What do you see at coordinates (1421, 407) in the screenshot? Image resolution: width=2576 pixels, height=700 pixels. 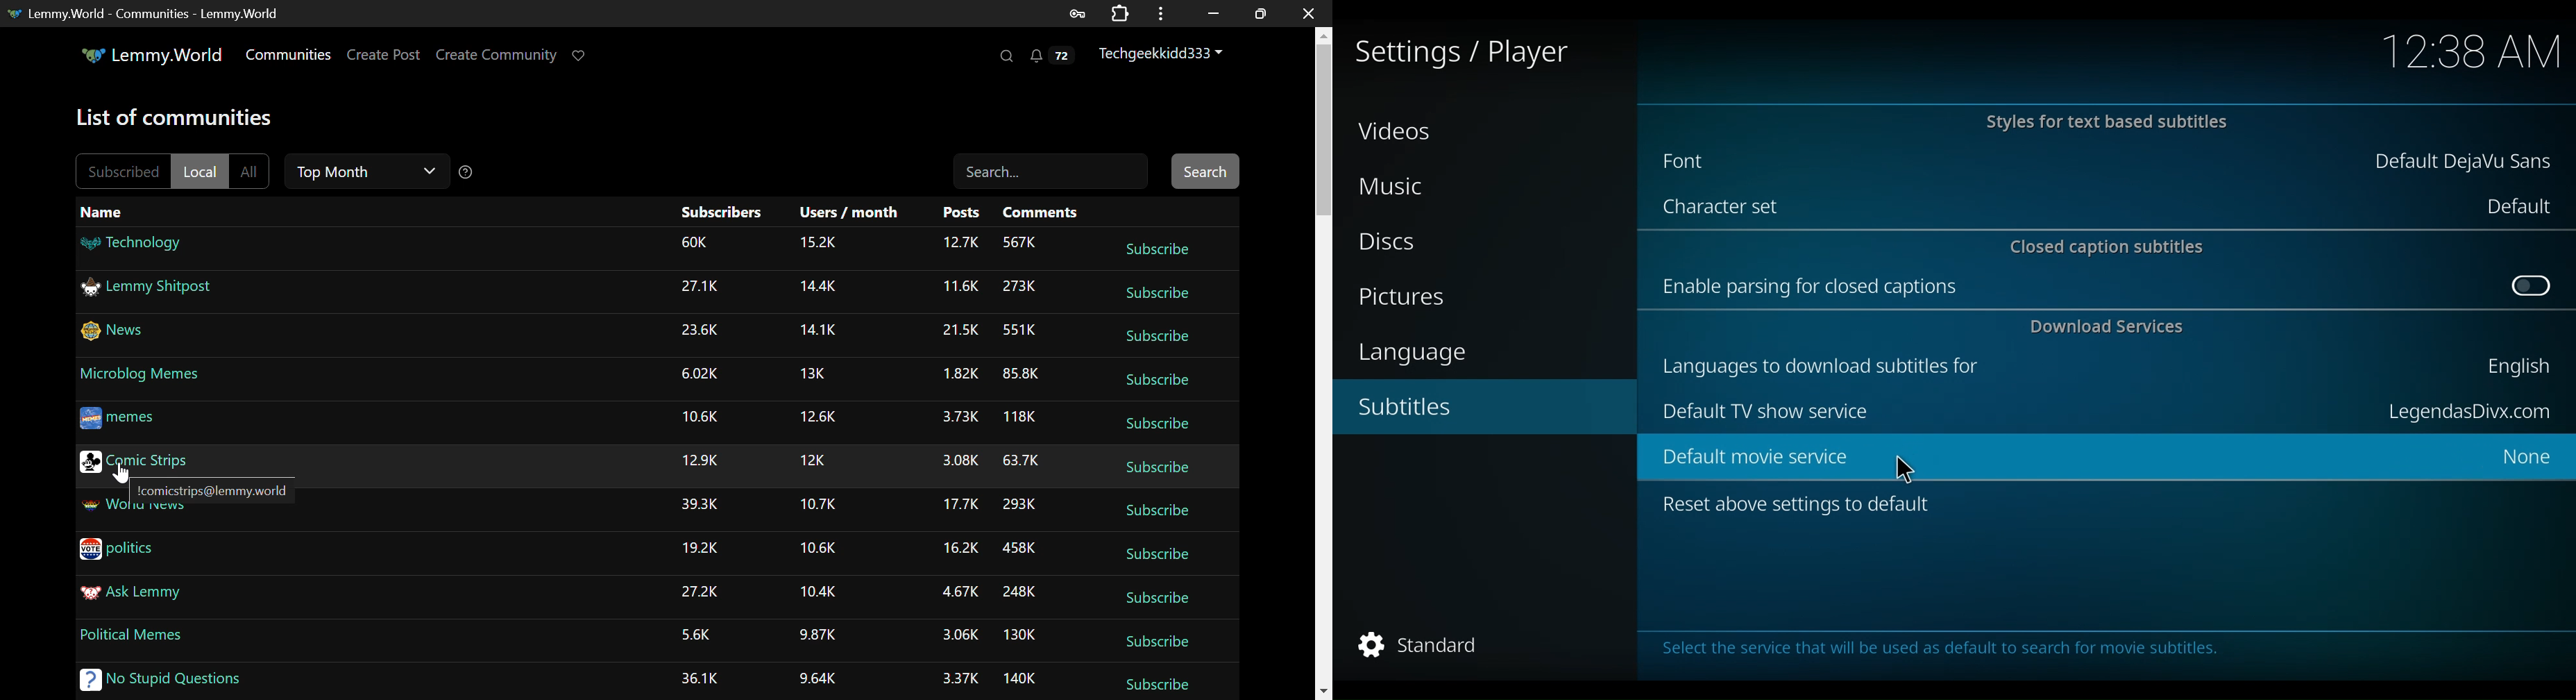 I see `Subtitles` at bounding box center [1421, 407].